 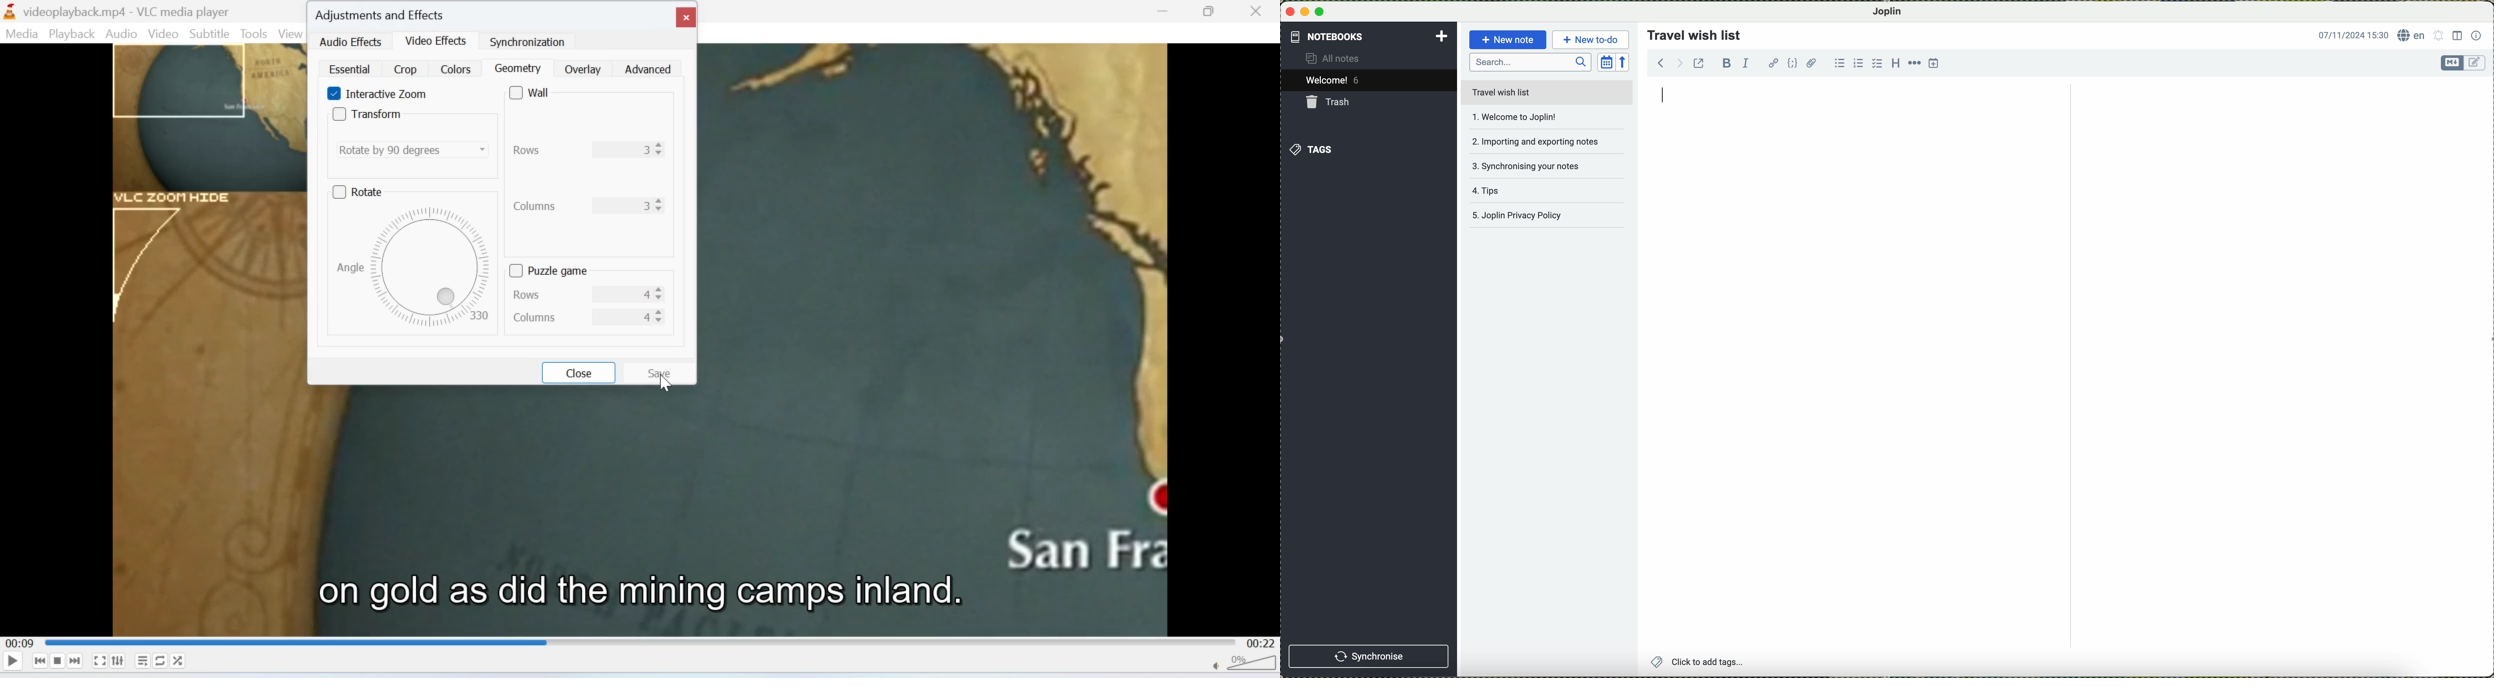 I want to click on Subtitle, so click(x=210, y=33).